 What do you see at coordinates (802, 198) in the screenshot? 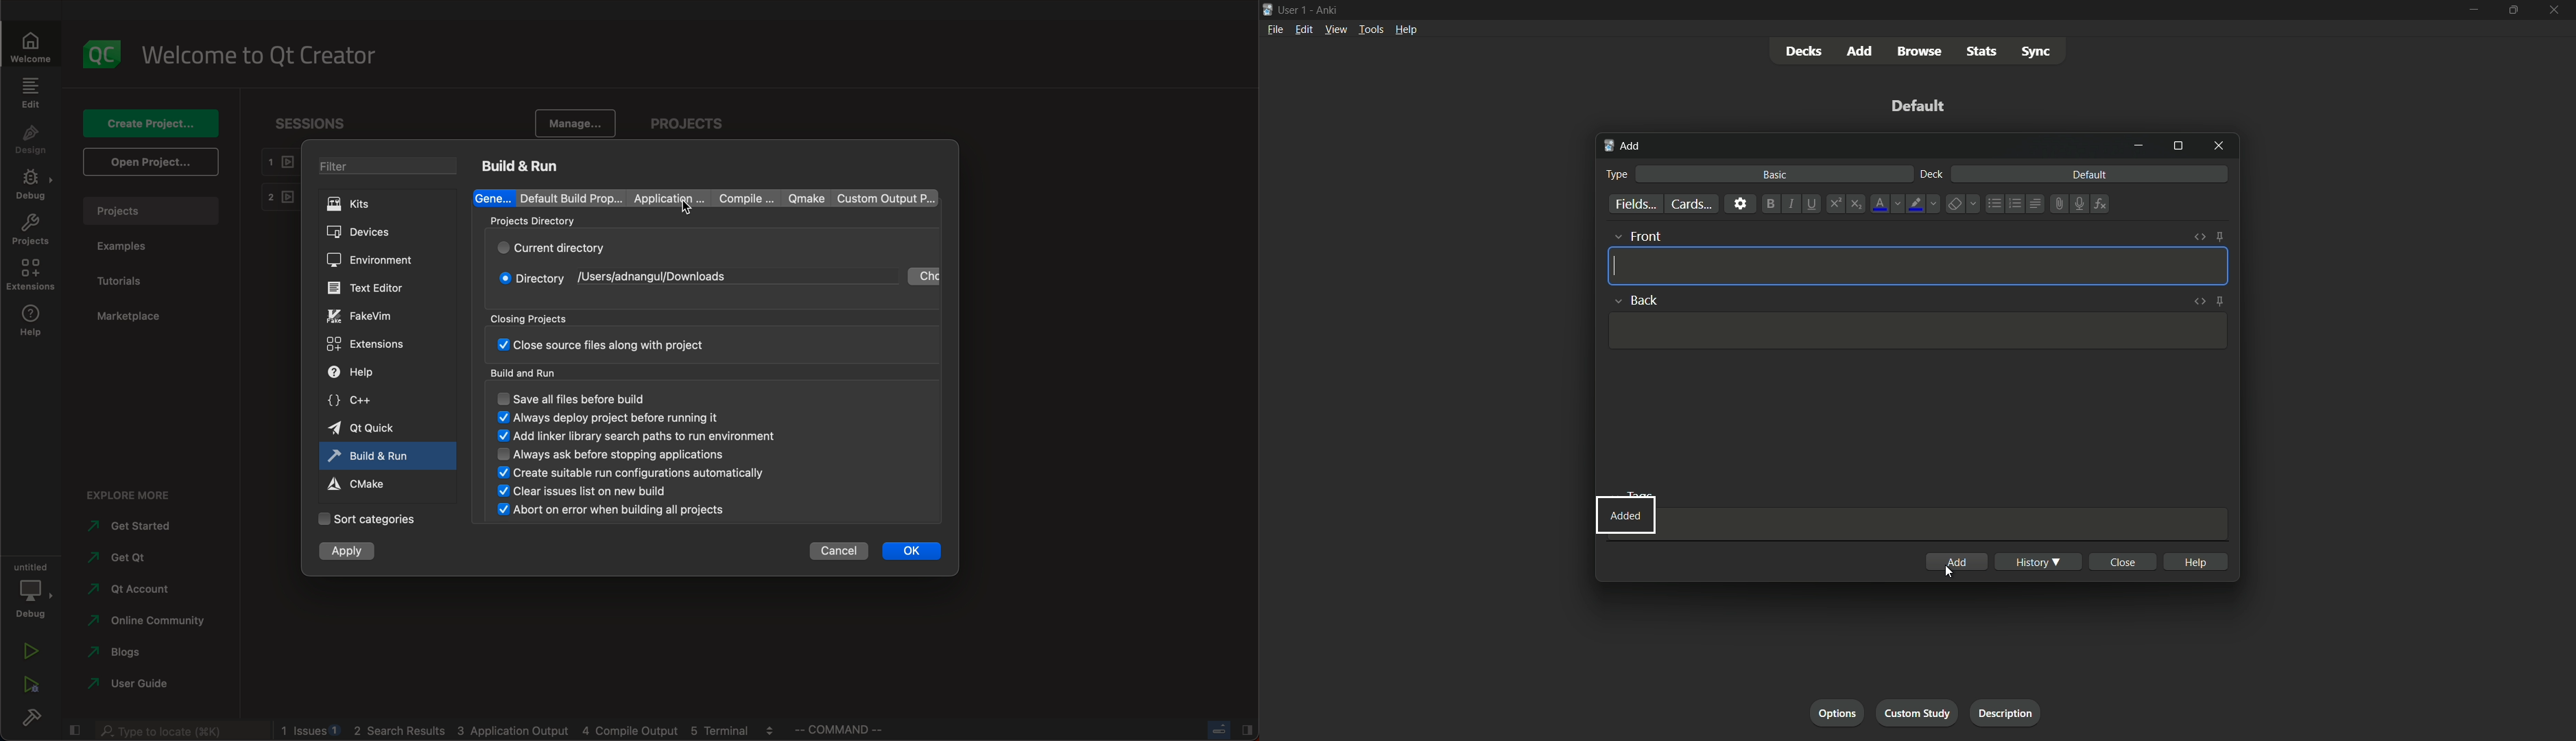
I see `qmake` at bounding box center [802, 198].